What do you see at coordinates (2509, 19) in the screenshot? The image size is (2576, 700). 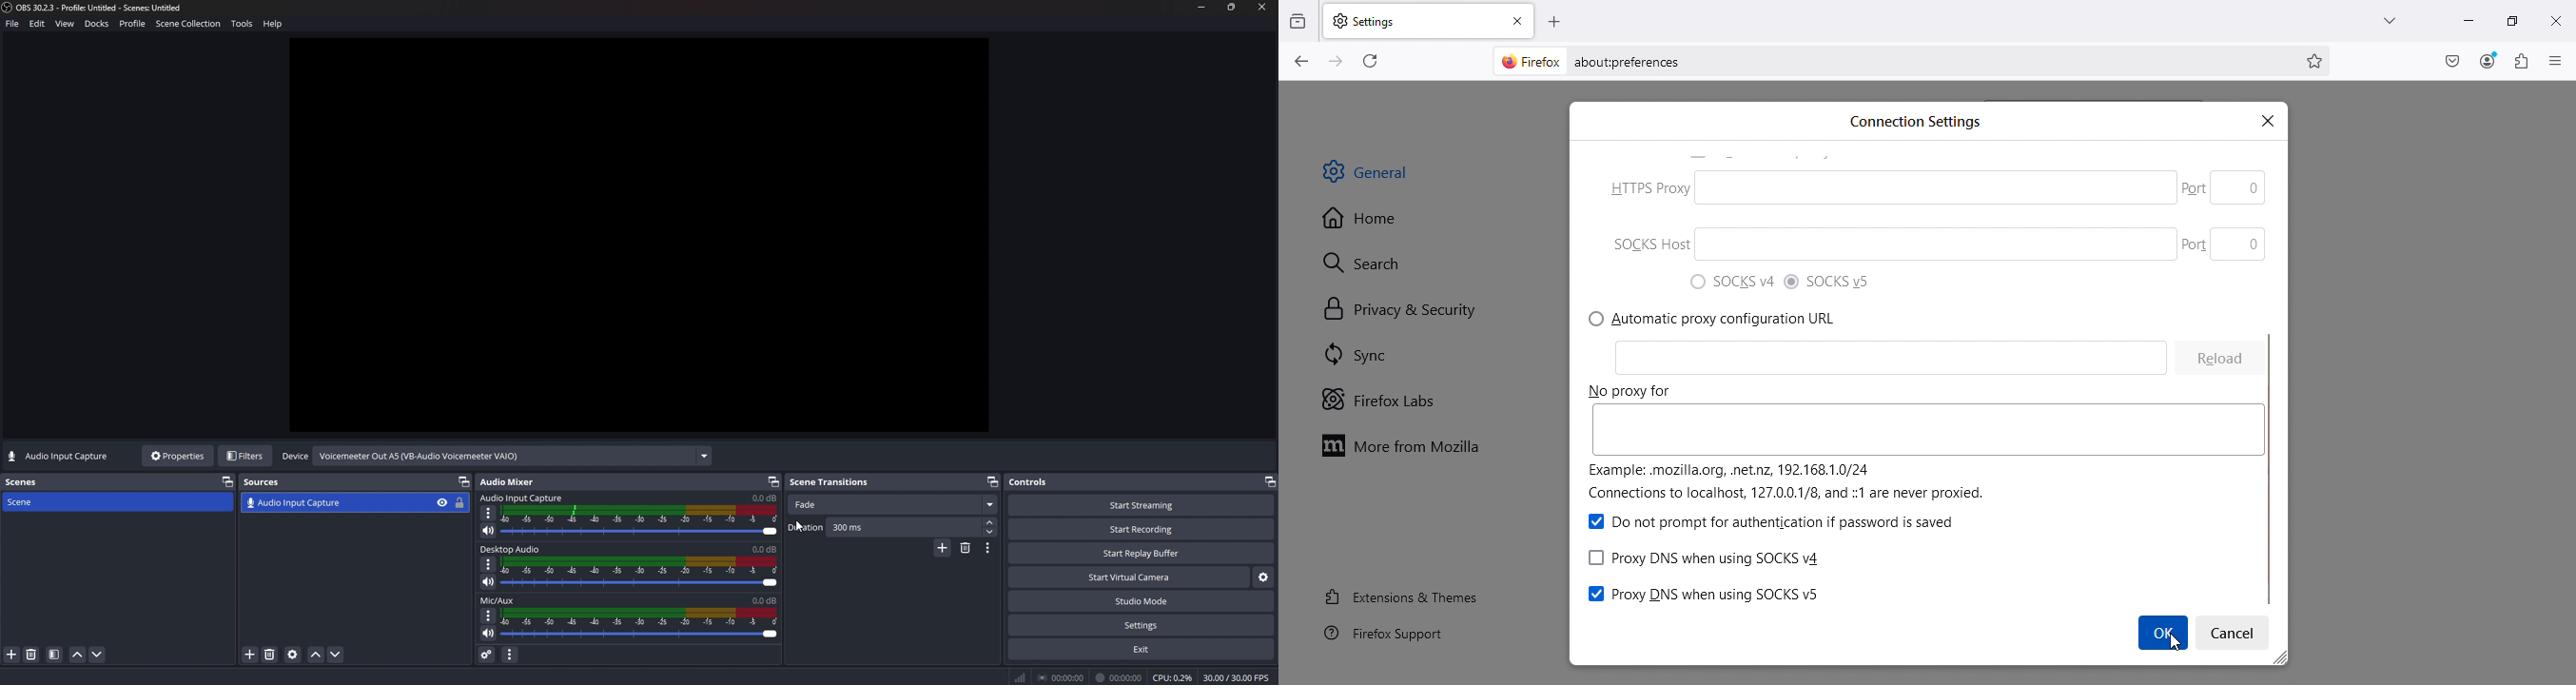 I see `Maximize` at bounding box center [2509, 19].